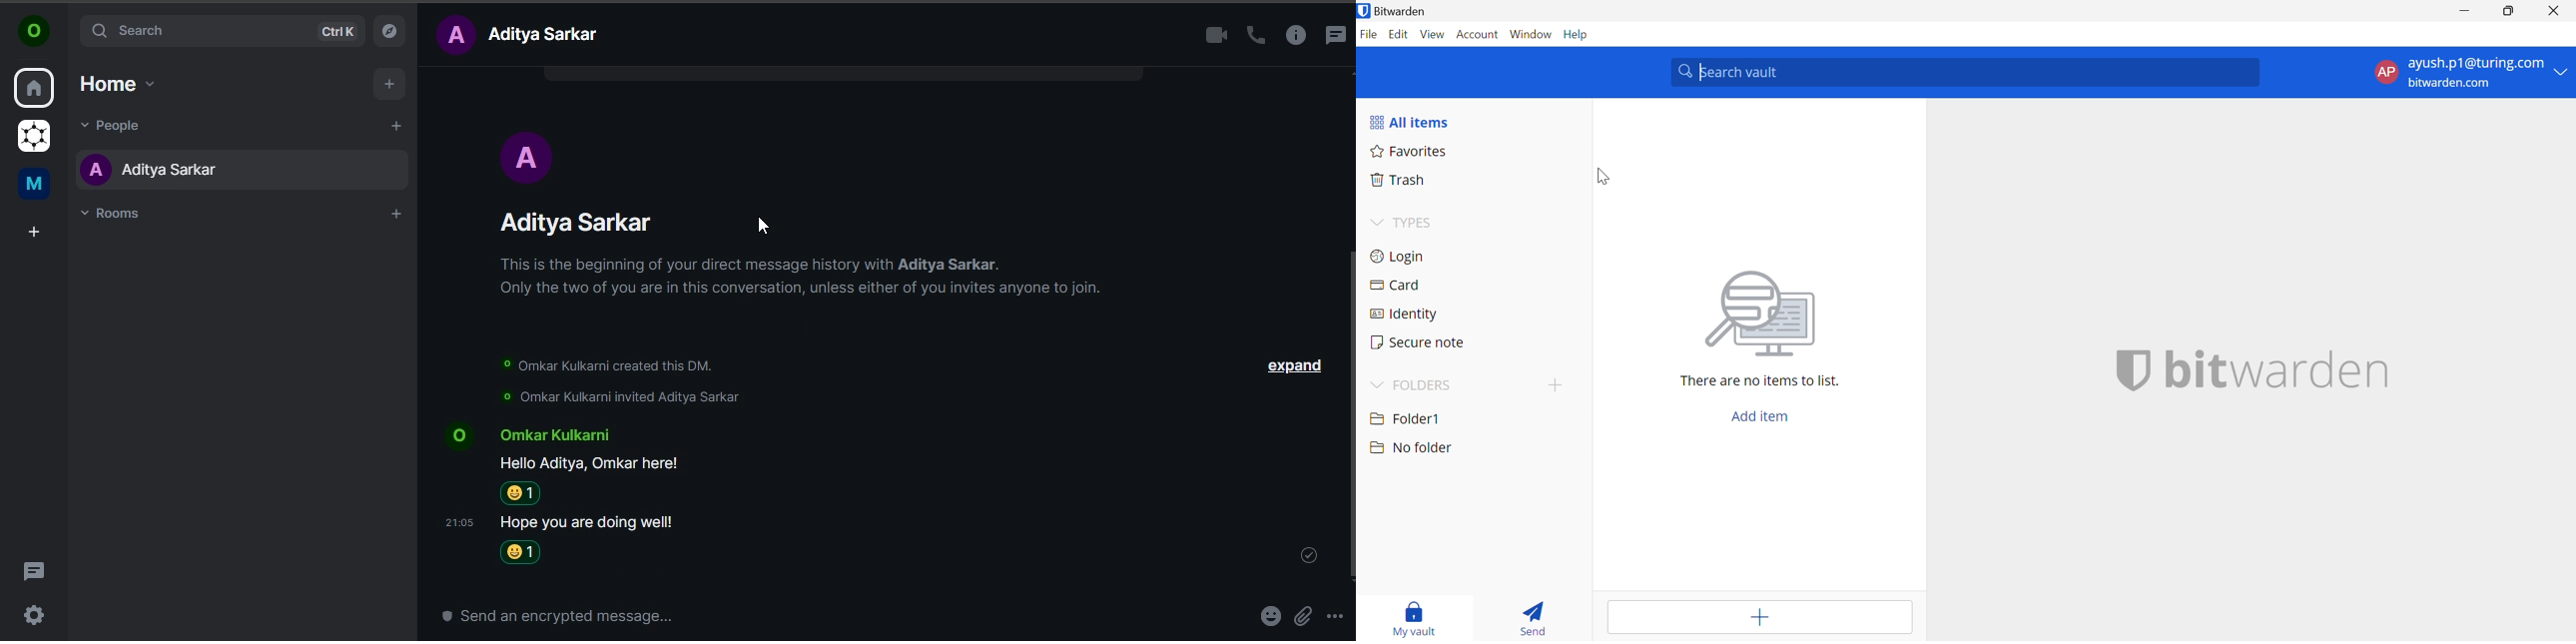  What do you see at coordinates (1536, 616) in the screenshot?
I see `Send` at bounding box center [1536, 616].